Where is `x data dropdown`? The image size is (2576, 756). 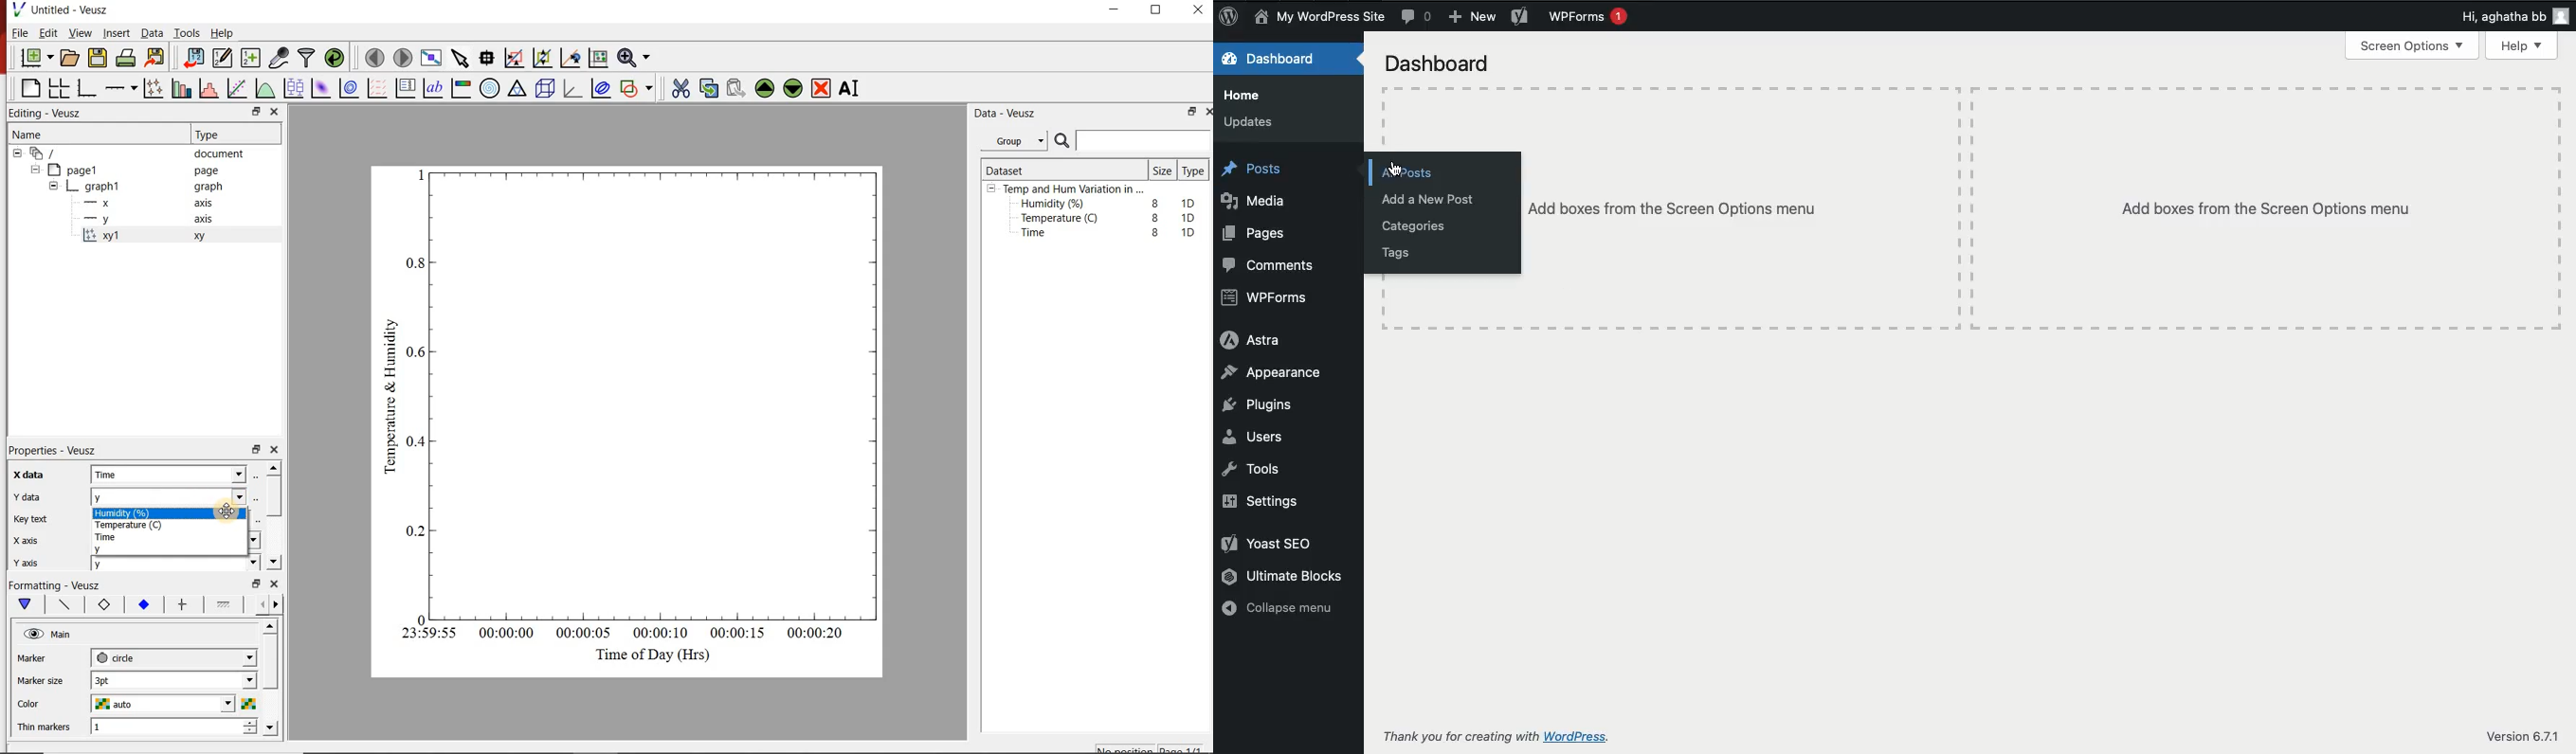
x data dropdown is located at coordinates (218, 474).